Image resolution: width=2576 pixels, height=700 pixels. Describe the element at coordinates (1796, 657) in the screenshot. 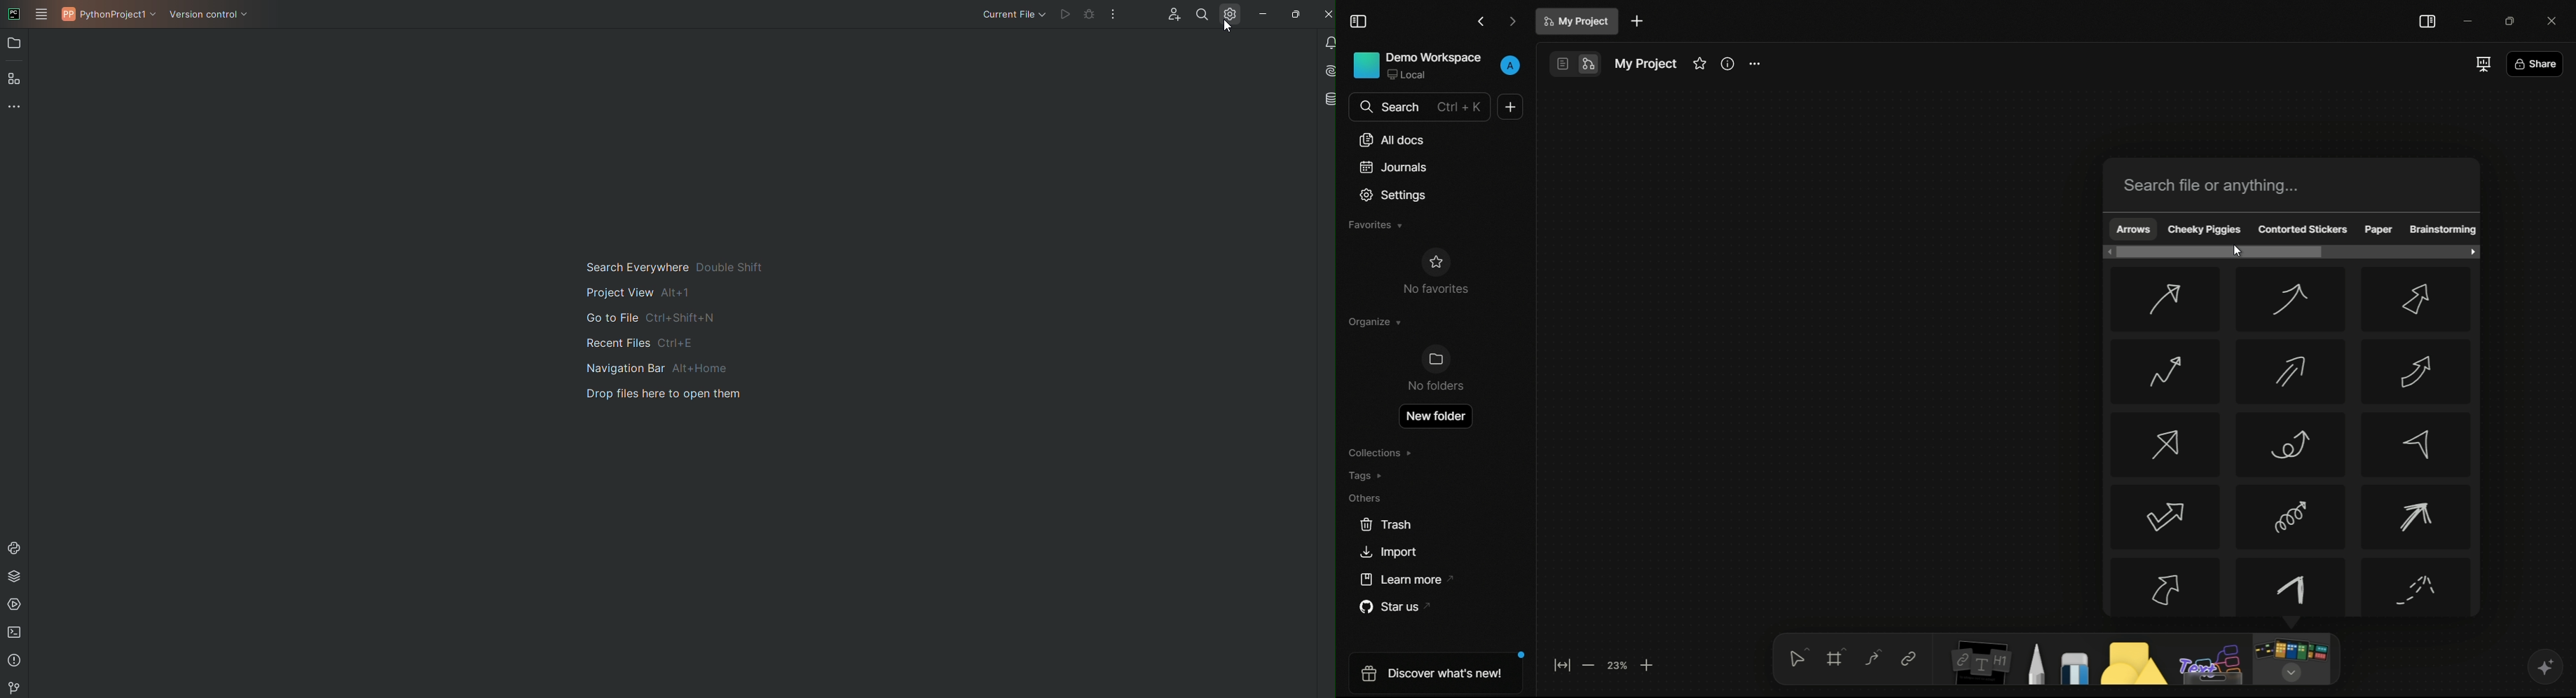

I see `select` at that location.